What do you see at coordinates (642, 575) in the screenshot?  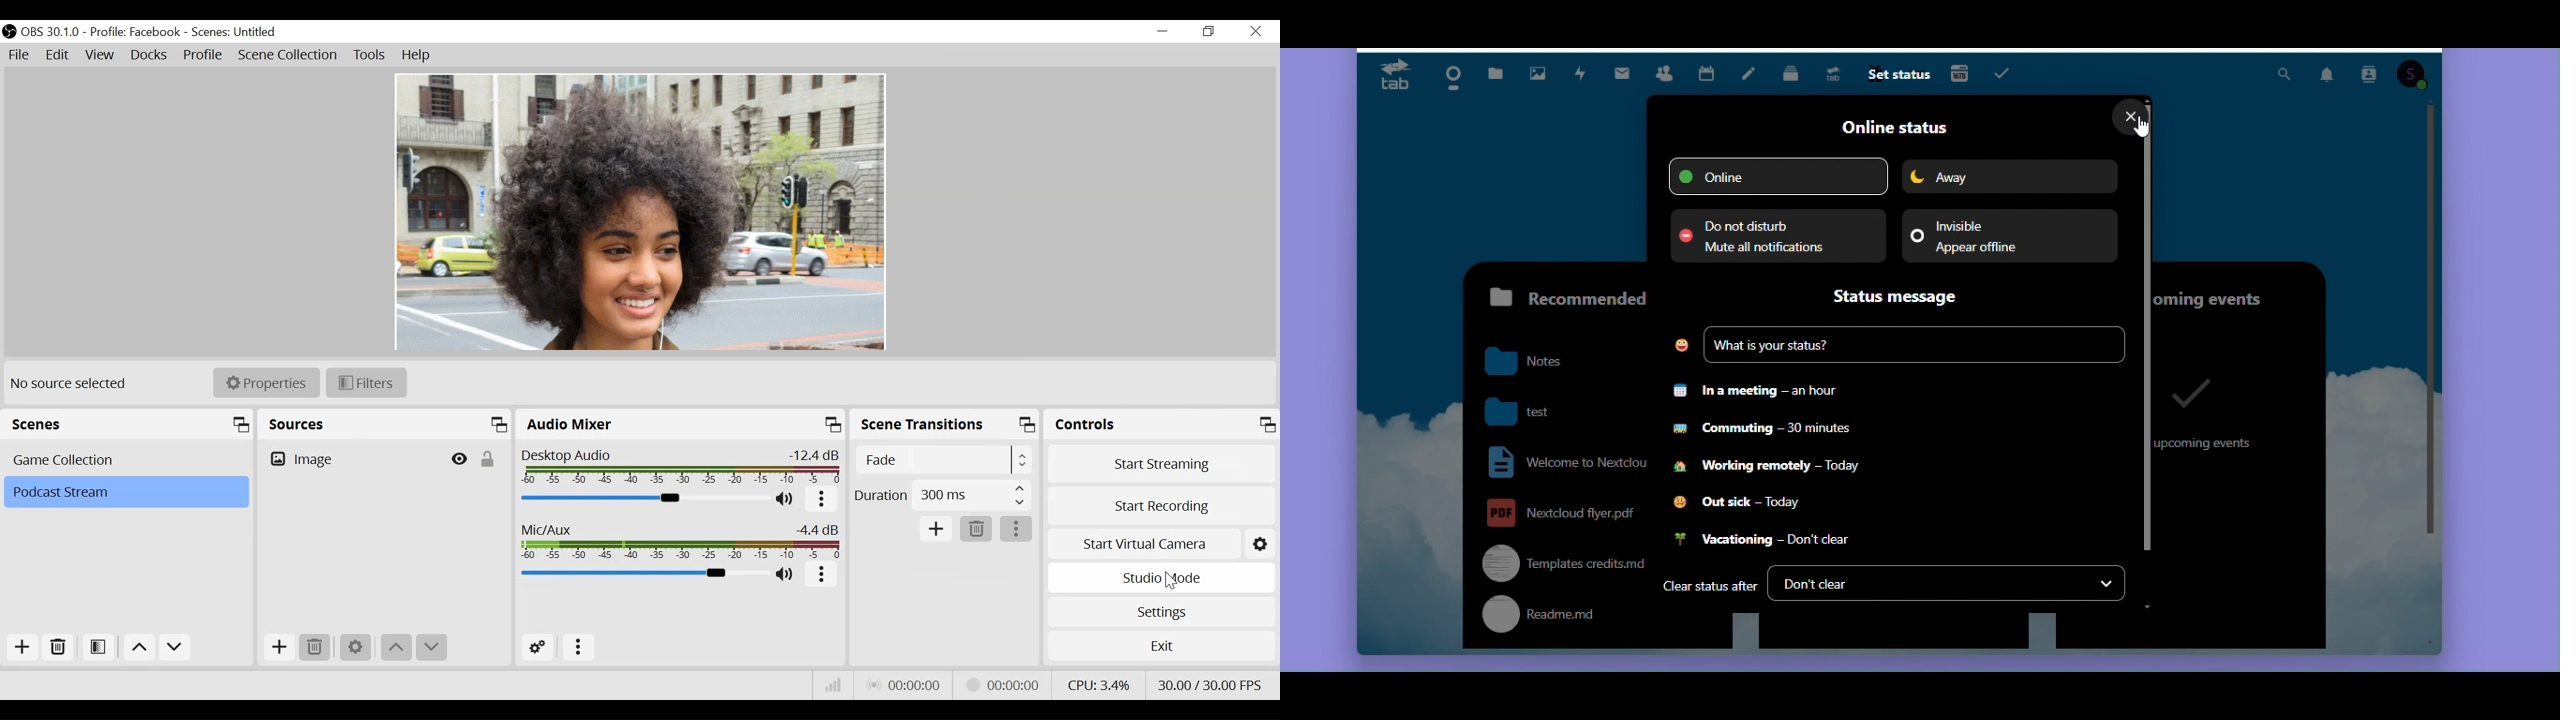 I see `Mic Slider` at bounding box center [642, 575].